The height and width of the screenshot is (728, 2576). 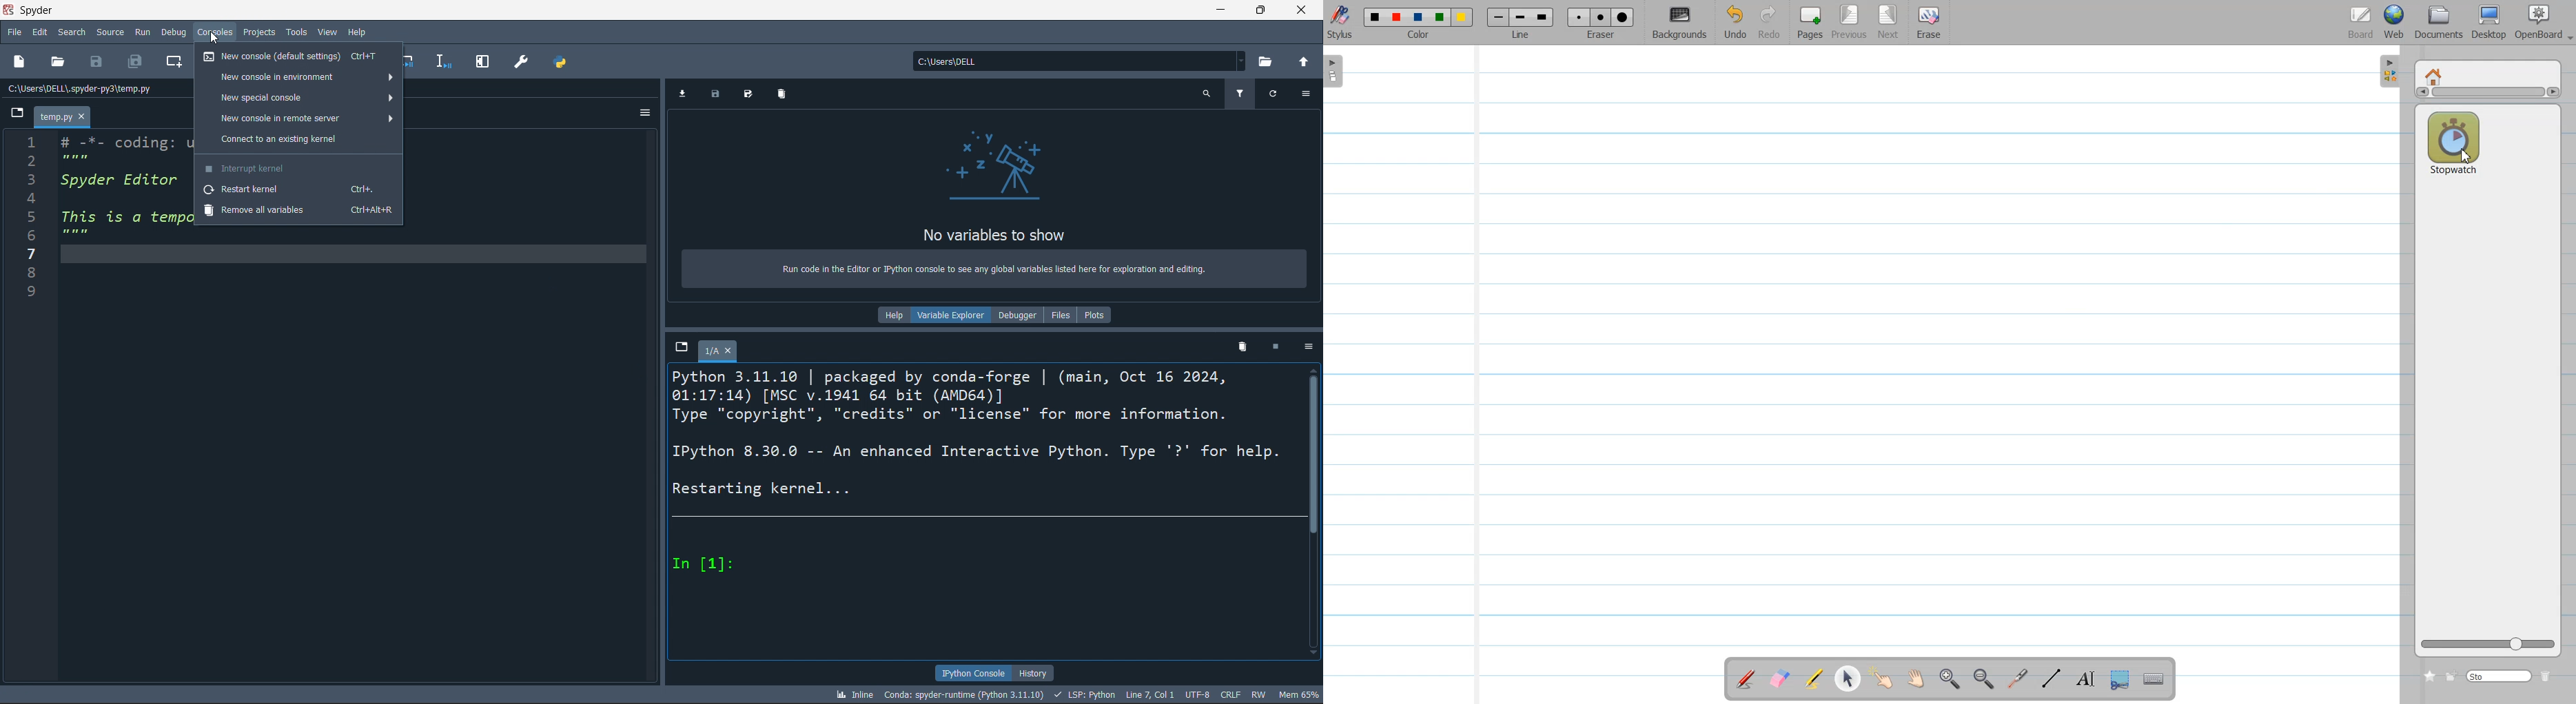 I want to click on debug cell, so click(x=414, y=59).